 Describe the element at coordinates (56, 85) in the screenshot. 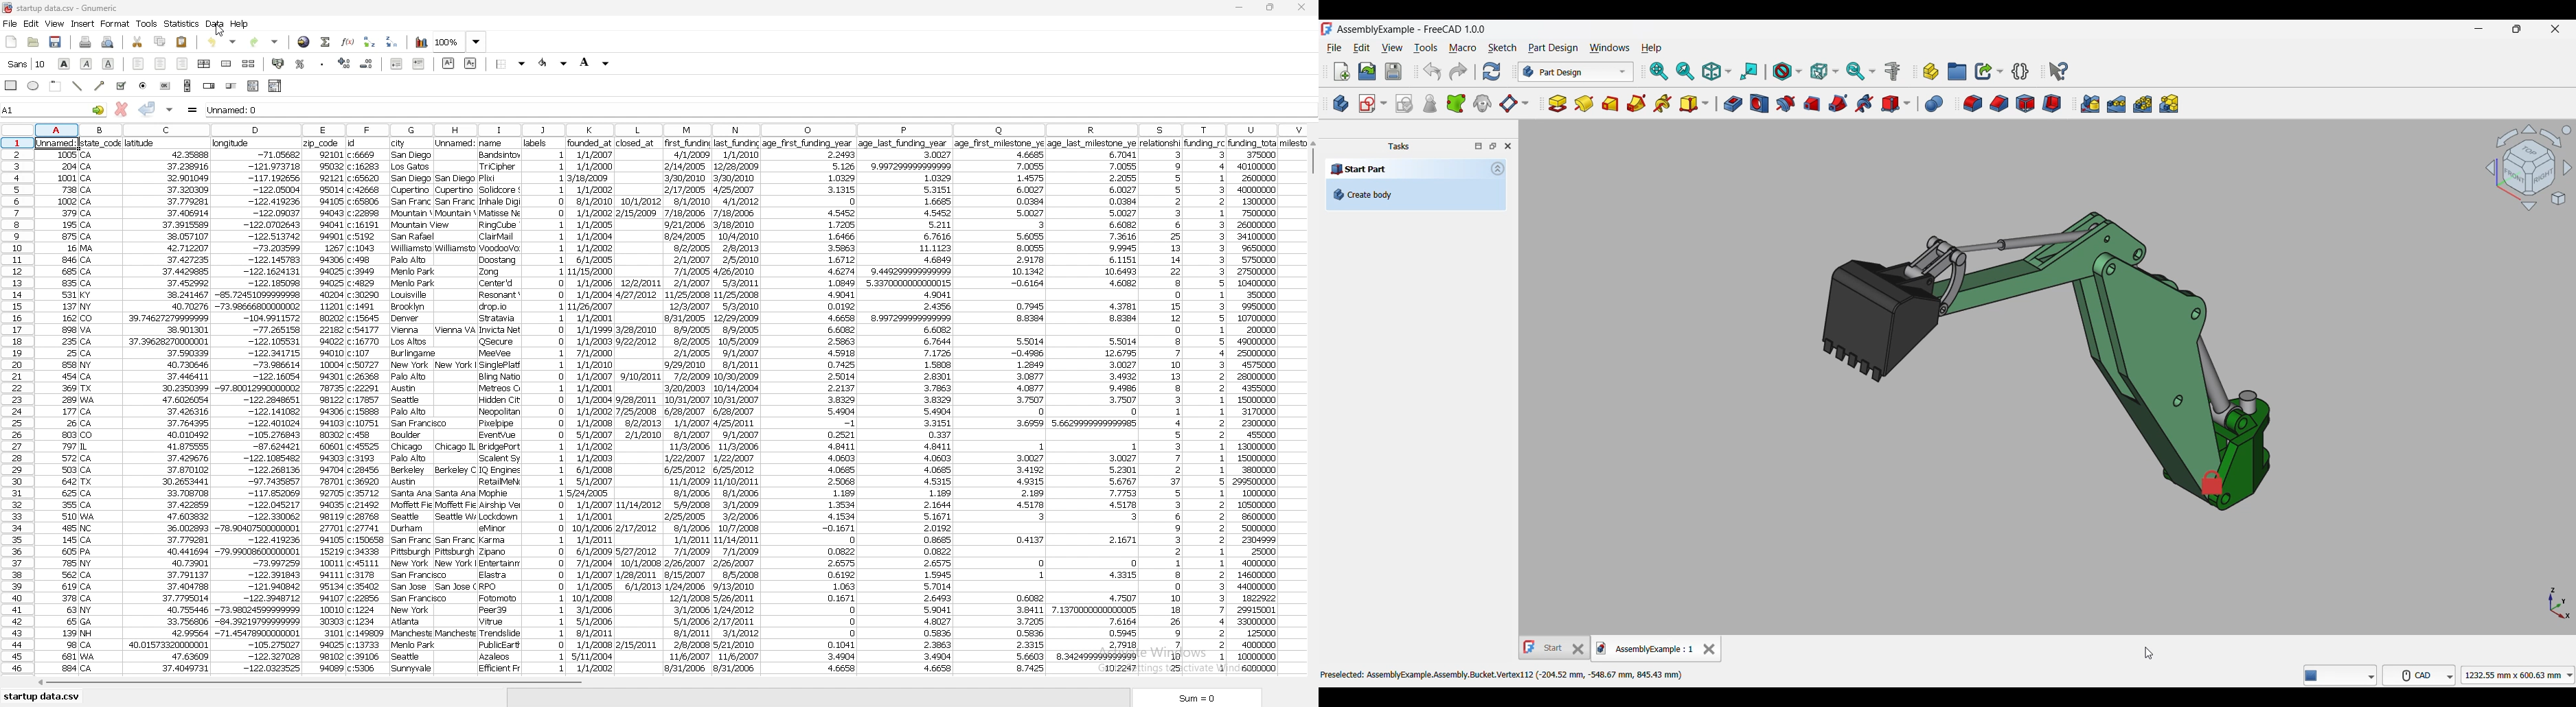

I see `frame` at that location.